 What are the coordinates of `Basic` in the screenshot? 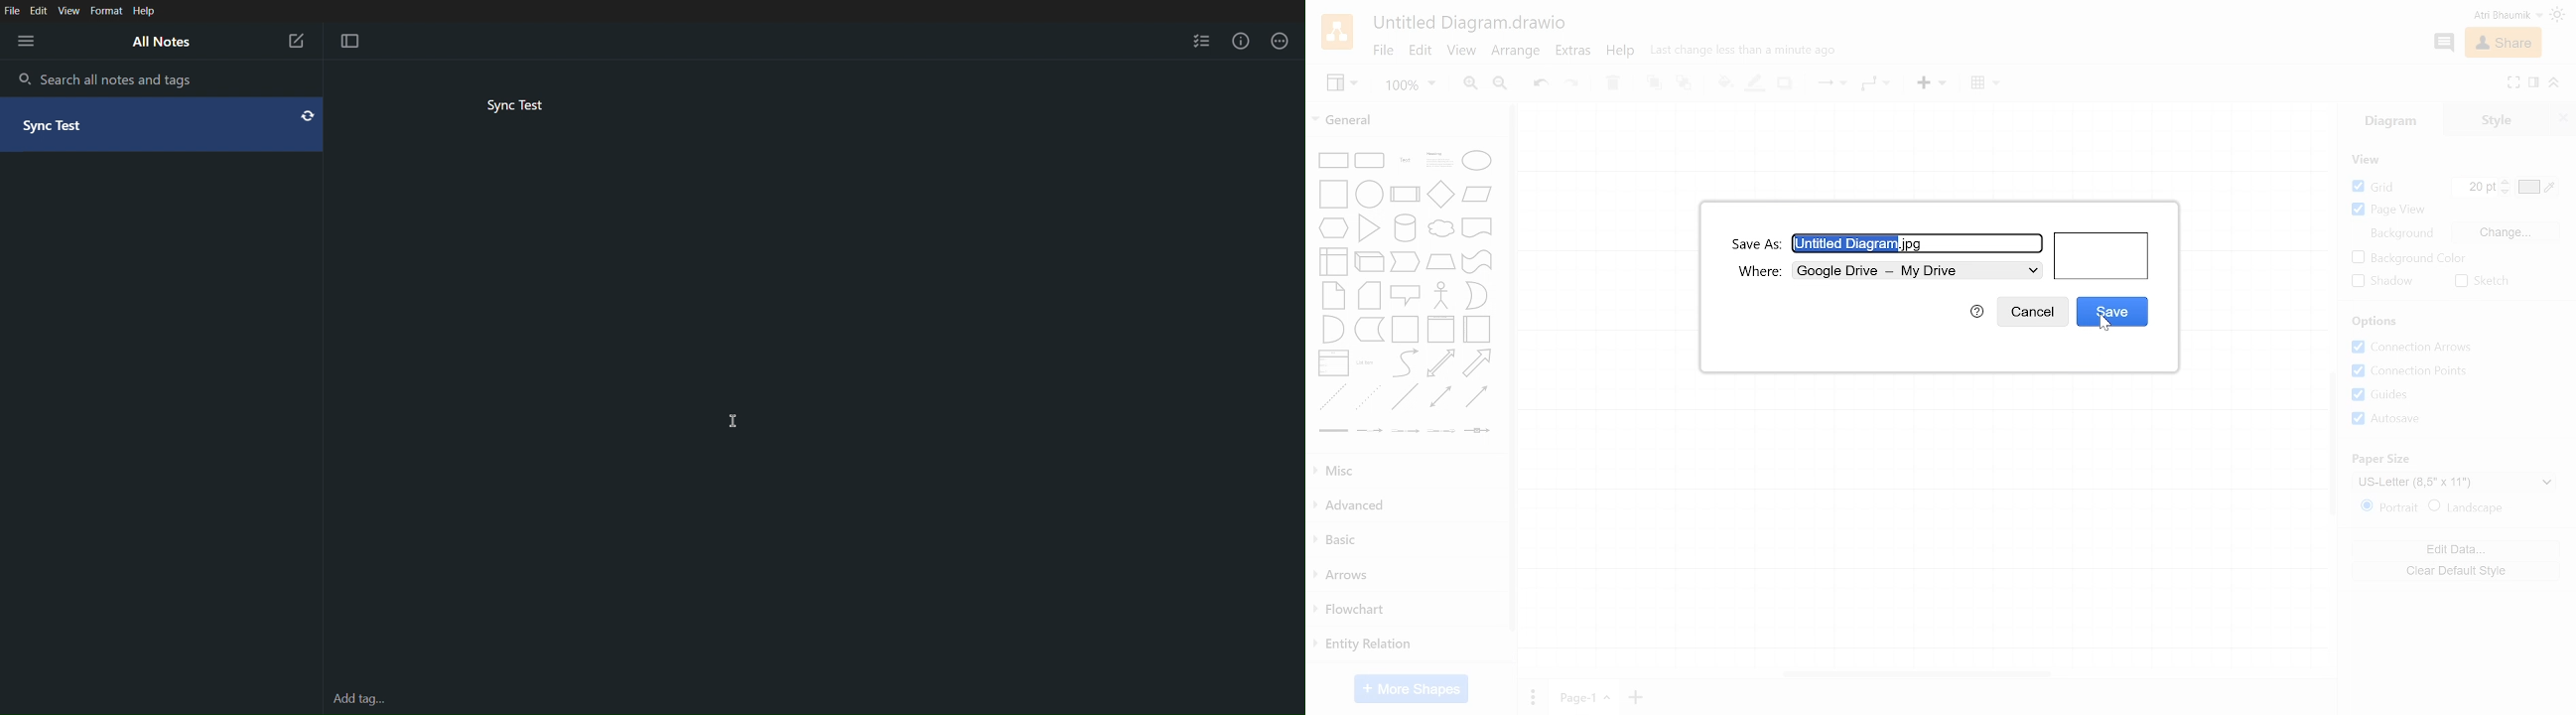 It's located at (1407, 538).